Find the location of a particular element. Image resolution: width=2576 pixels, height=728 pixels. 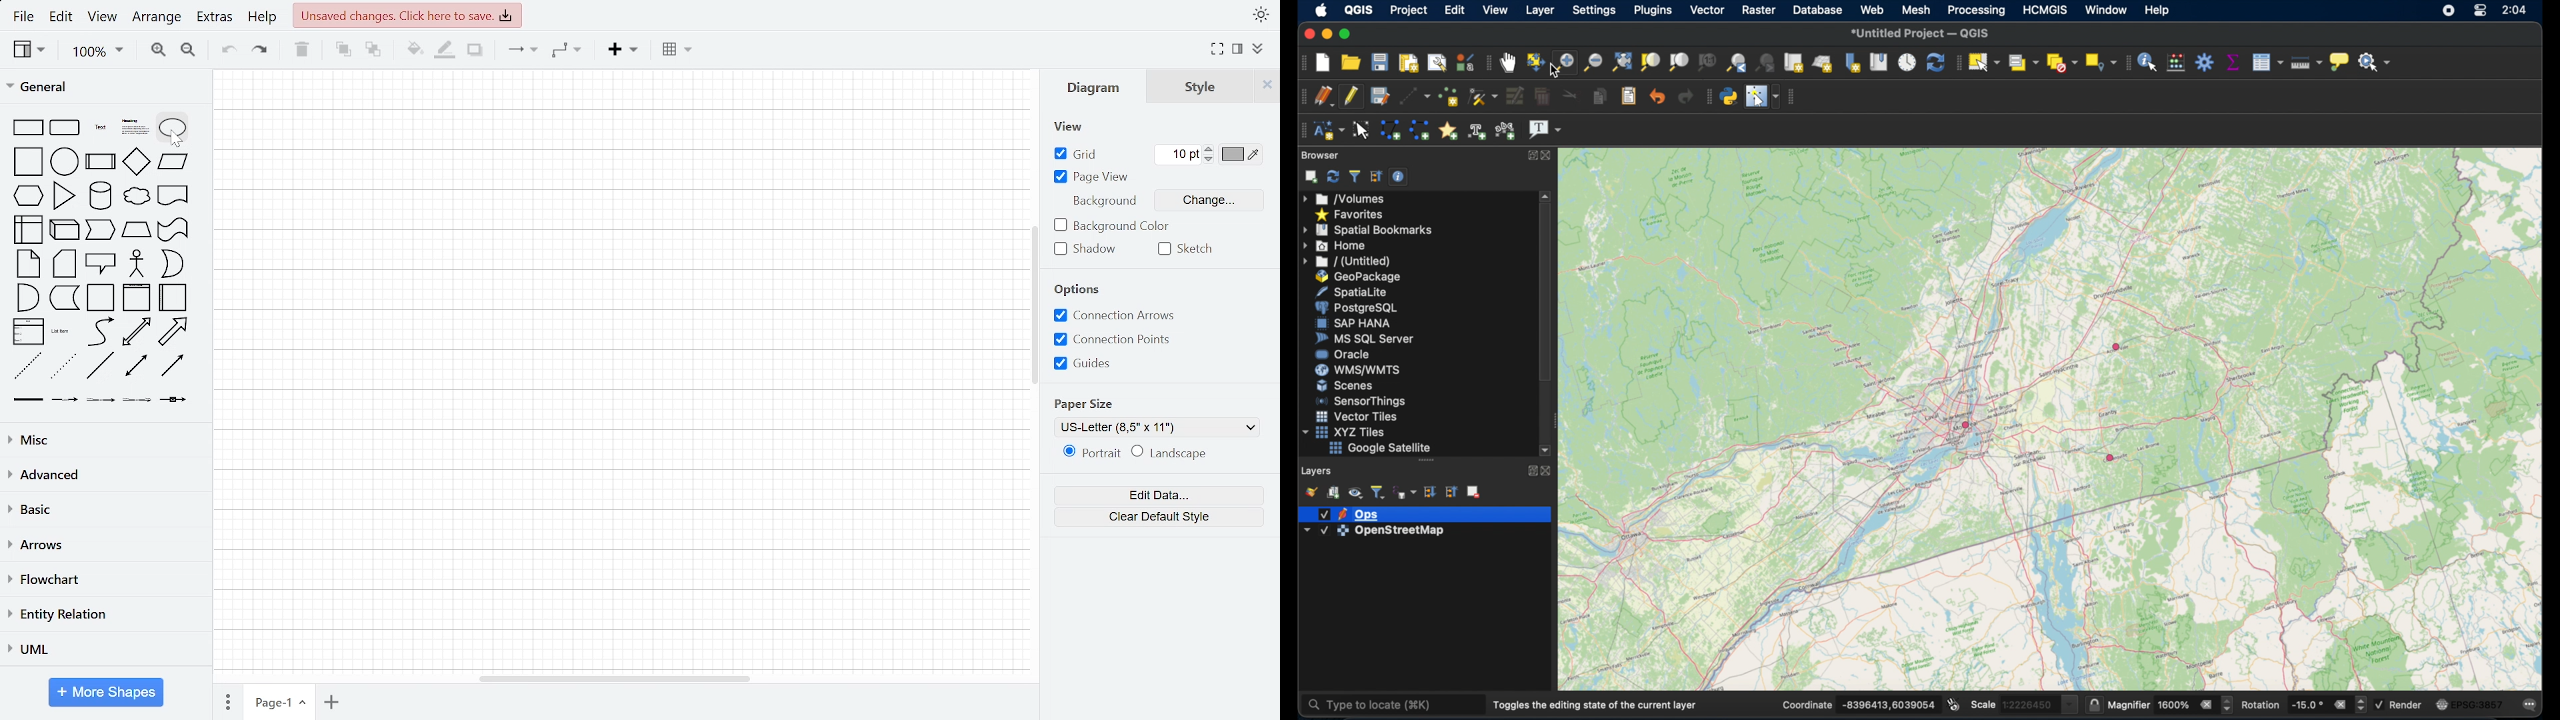

add selected layer is located at coordinates (1309, 177).